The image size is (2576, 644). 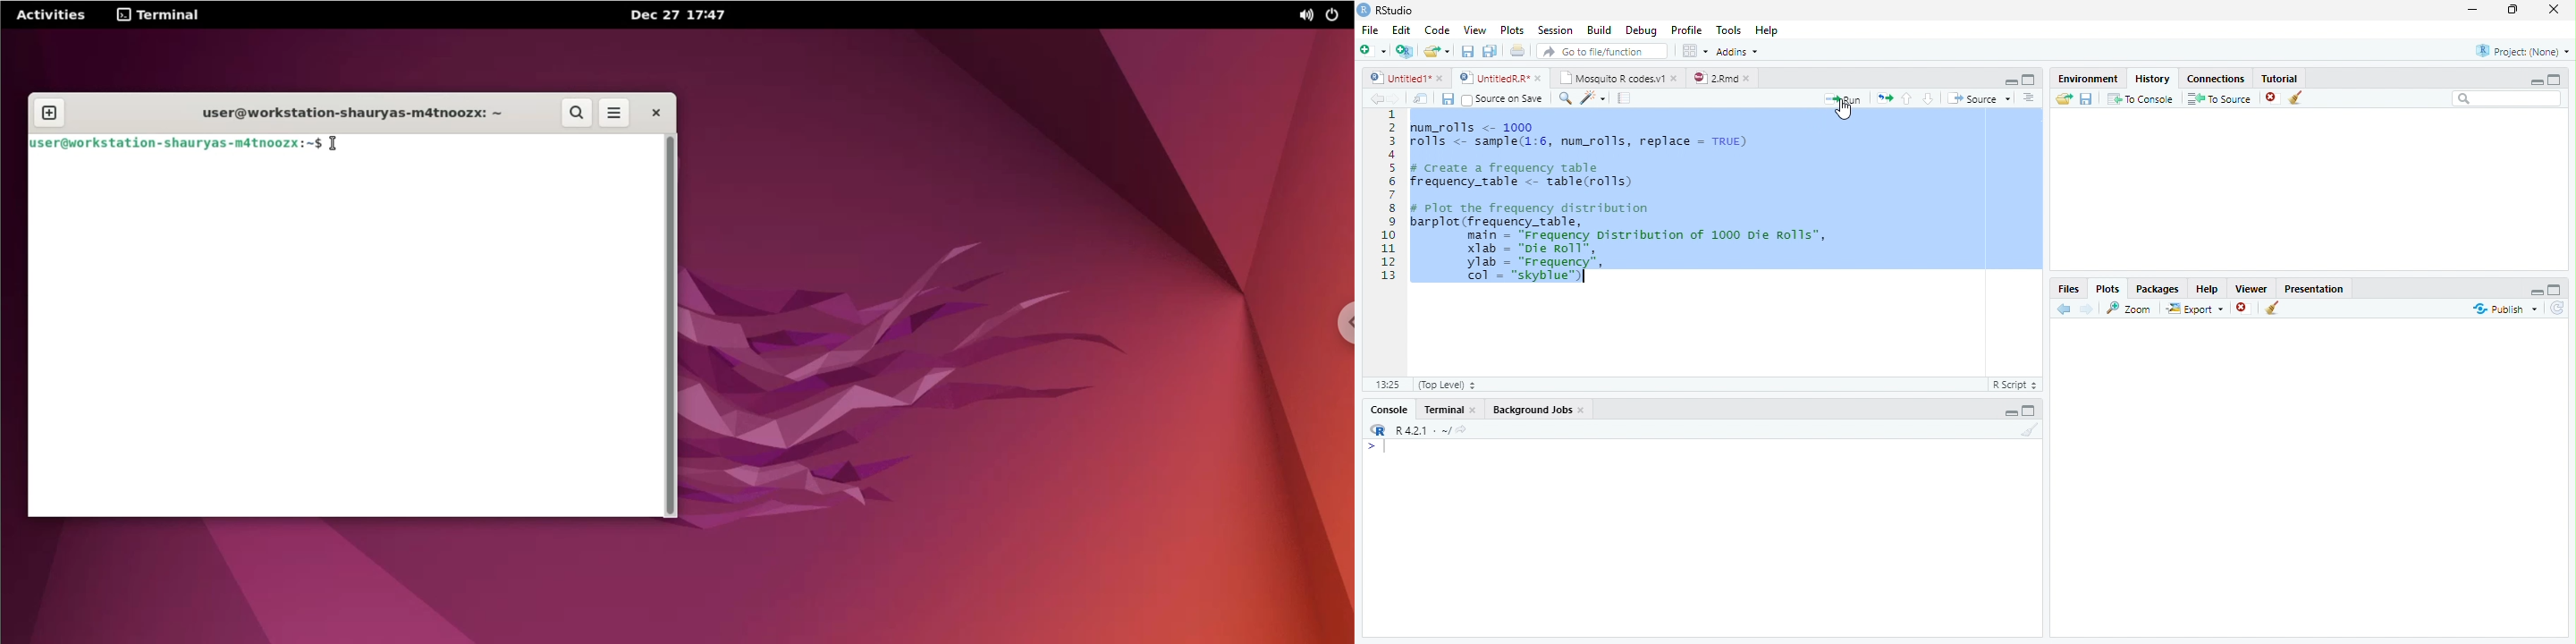 What do you see at coordinates (1405, 52) in the screenshot?
I see `Create Project` at bounding box center [1405, 52].